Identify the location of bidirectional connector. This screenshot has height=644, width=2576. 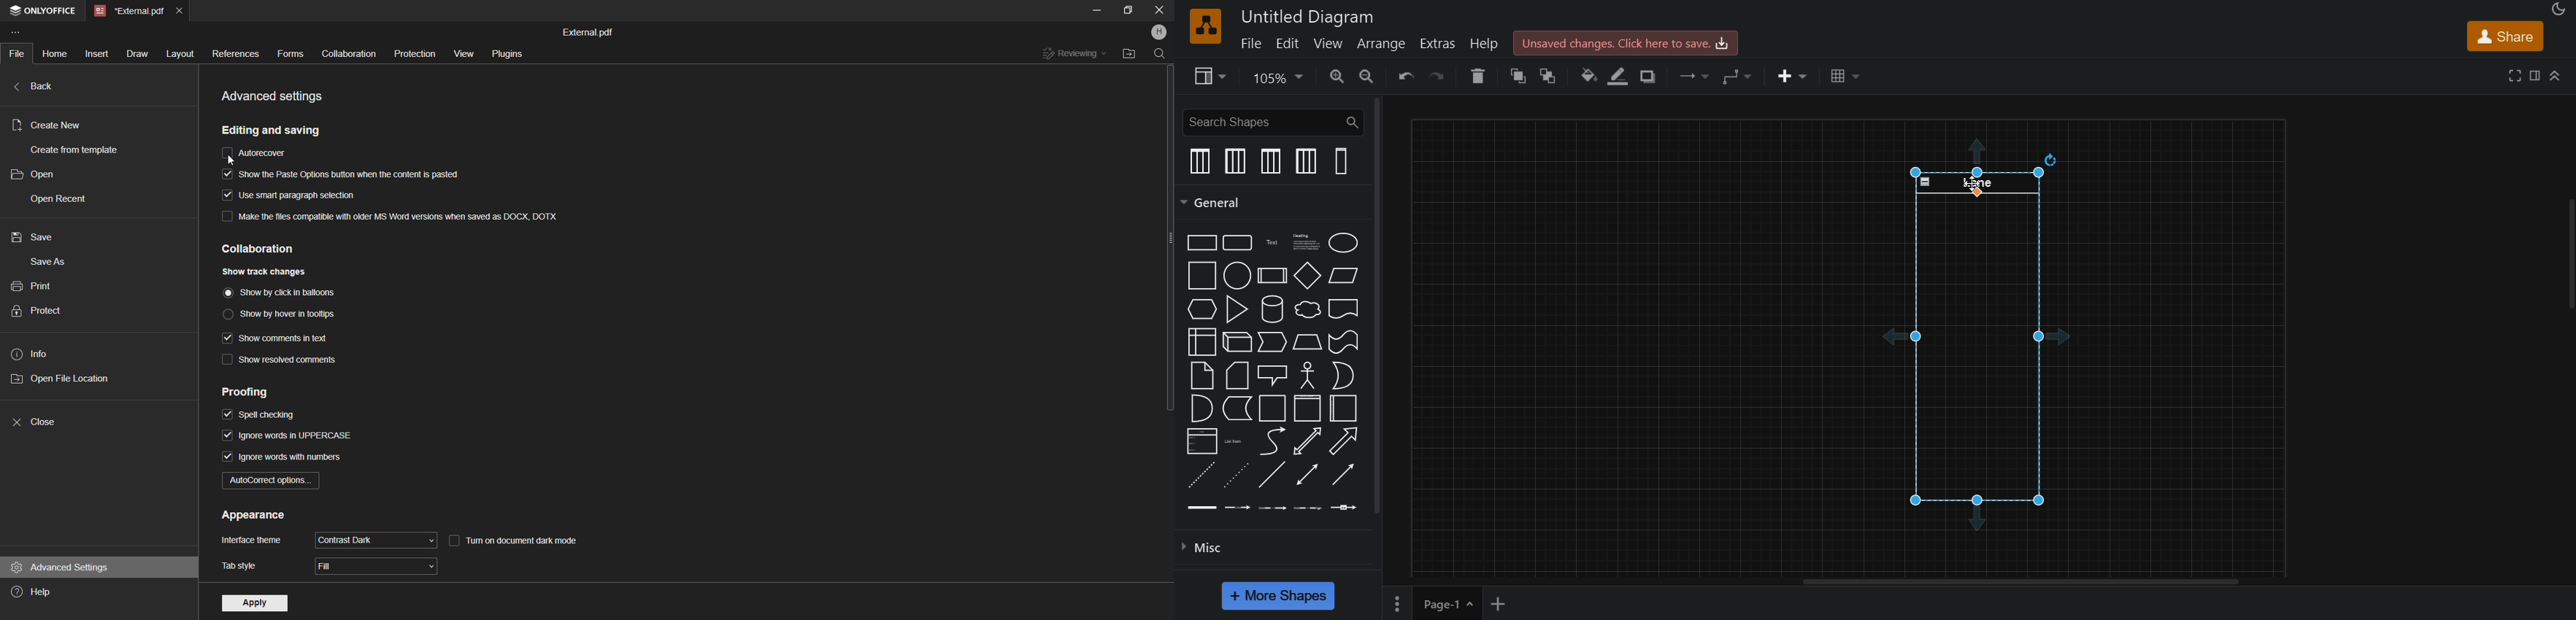
(1307, 478).